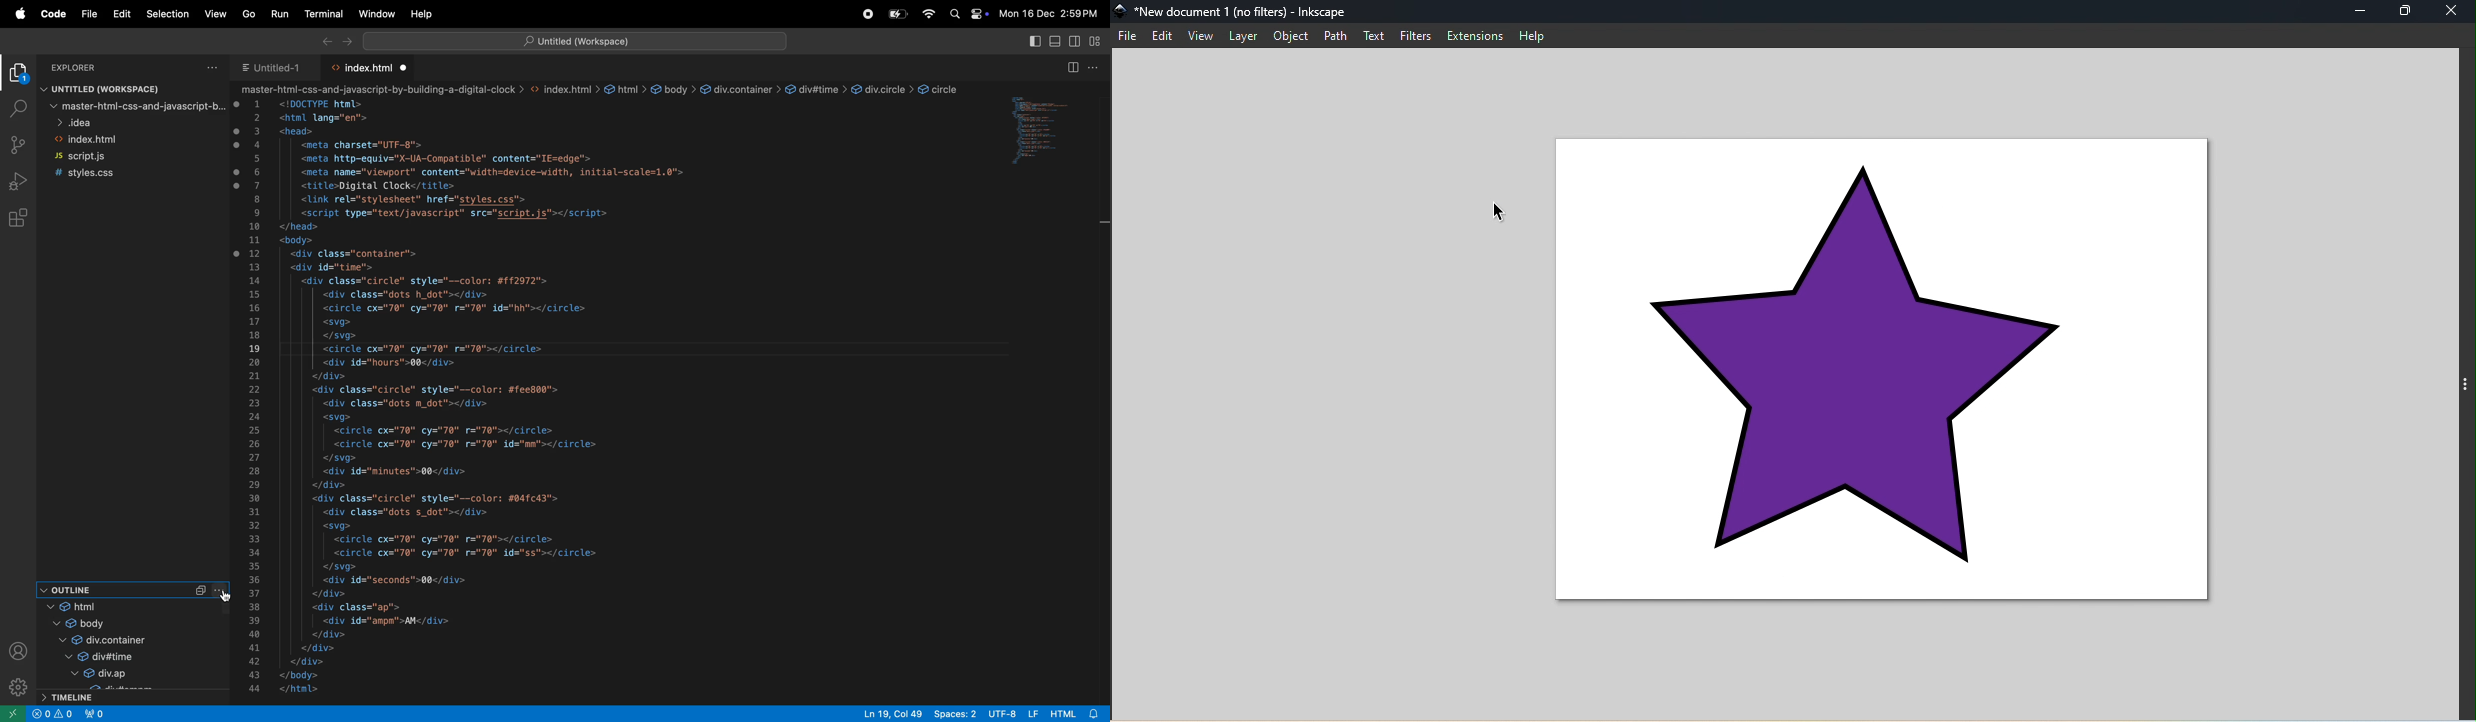 This screenshot has height=728, width=2492. I want to click on help, so click(423, 14).